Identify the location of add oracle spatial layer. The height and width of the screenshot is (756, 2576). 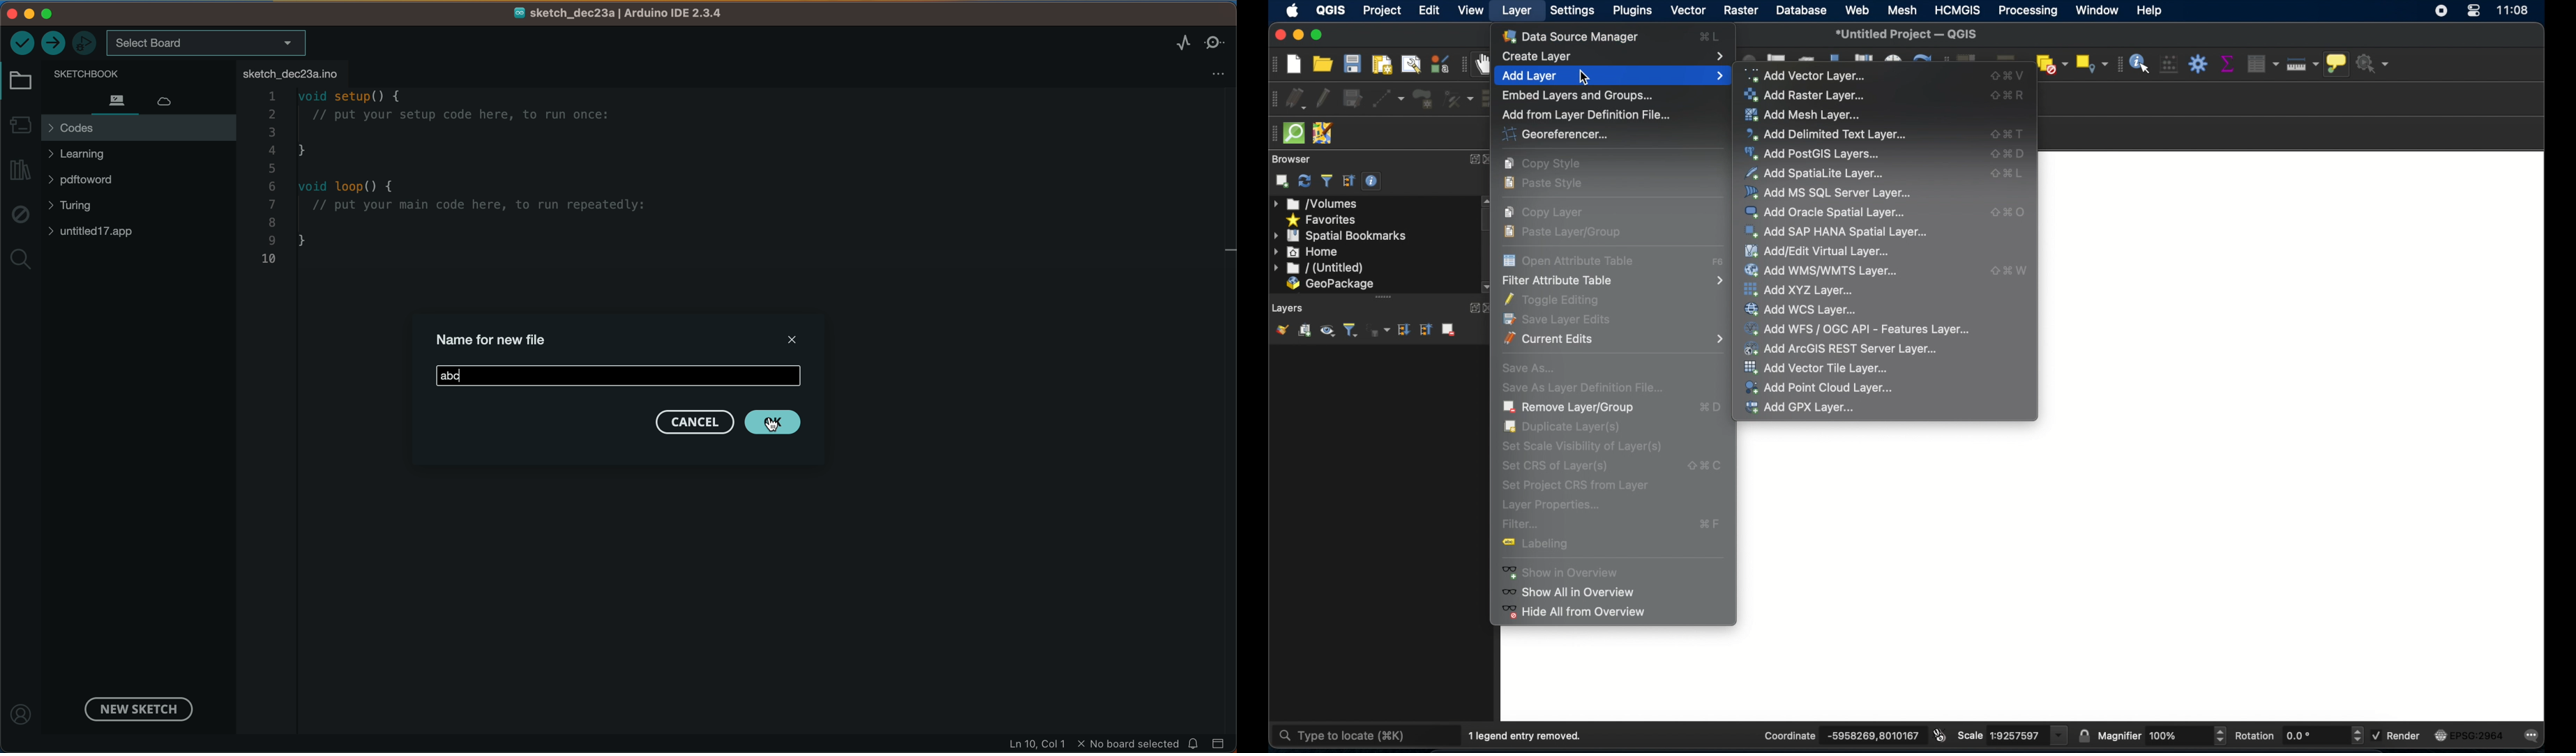
(1826, 212).